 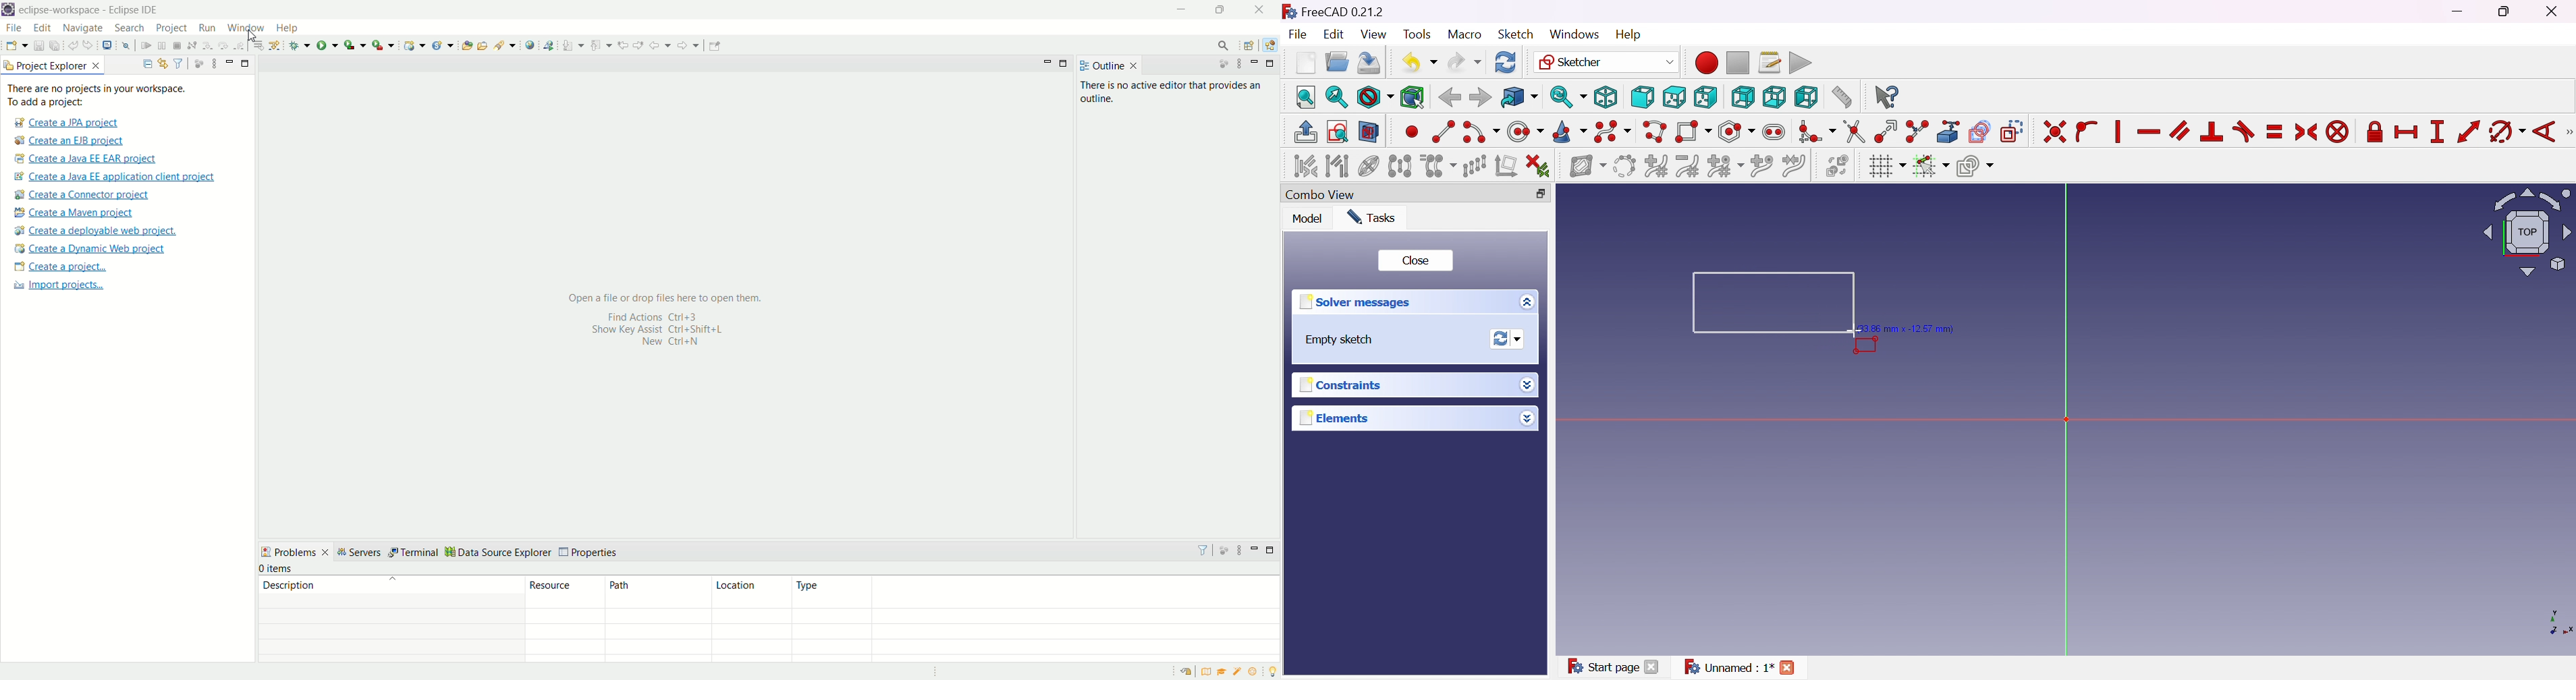 What do you see at coordinates (1324, 196) in the screenshot?
I see `Combo` at bounding box center [1324, 196].